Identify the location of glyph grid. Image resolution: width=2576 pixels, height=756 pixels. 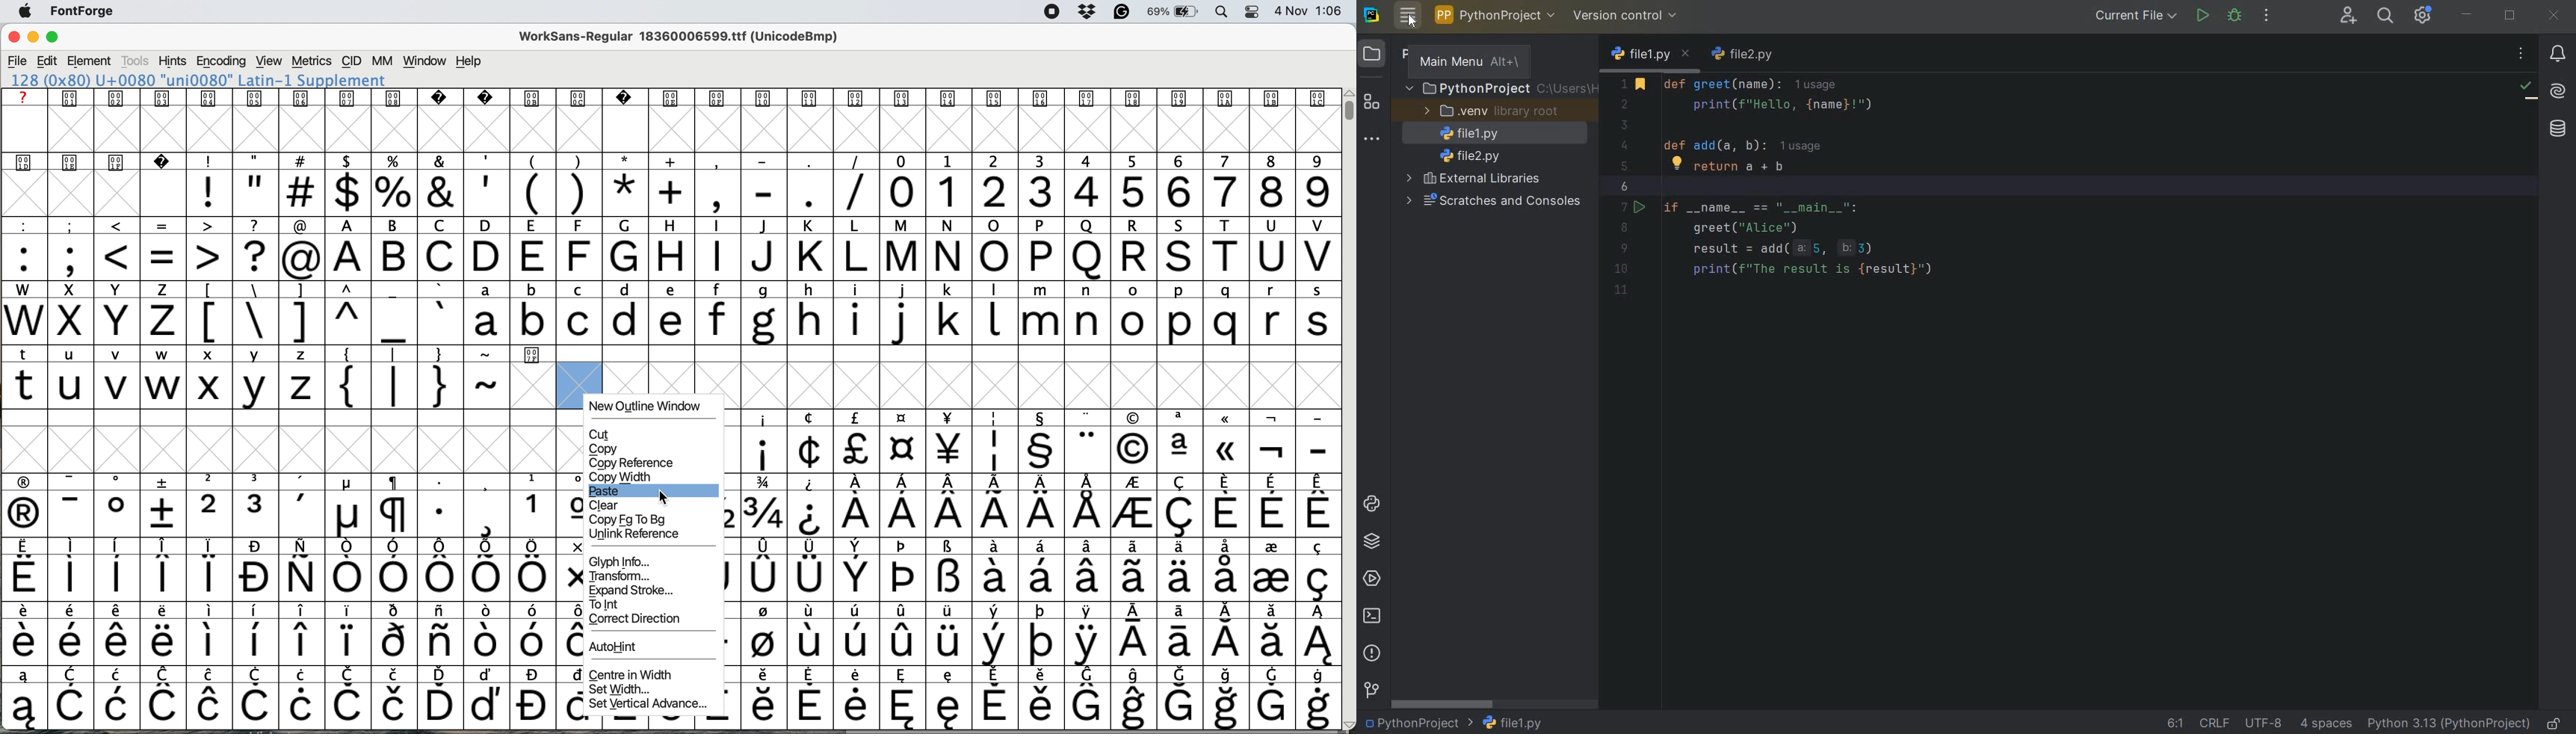
(677, 130).